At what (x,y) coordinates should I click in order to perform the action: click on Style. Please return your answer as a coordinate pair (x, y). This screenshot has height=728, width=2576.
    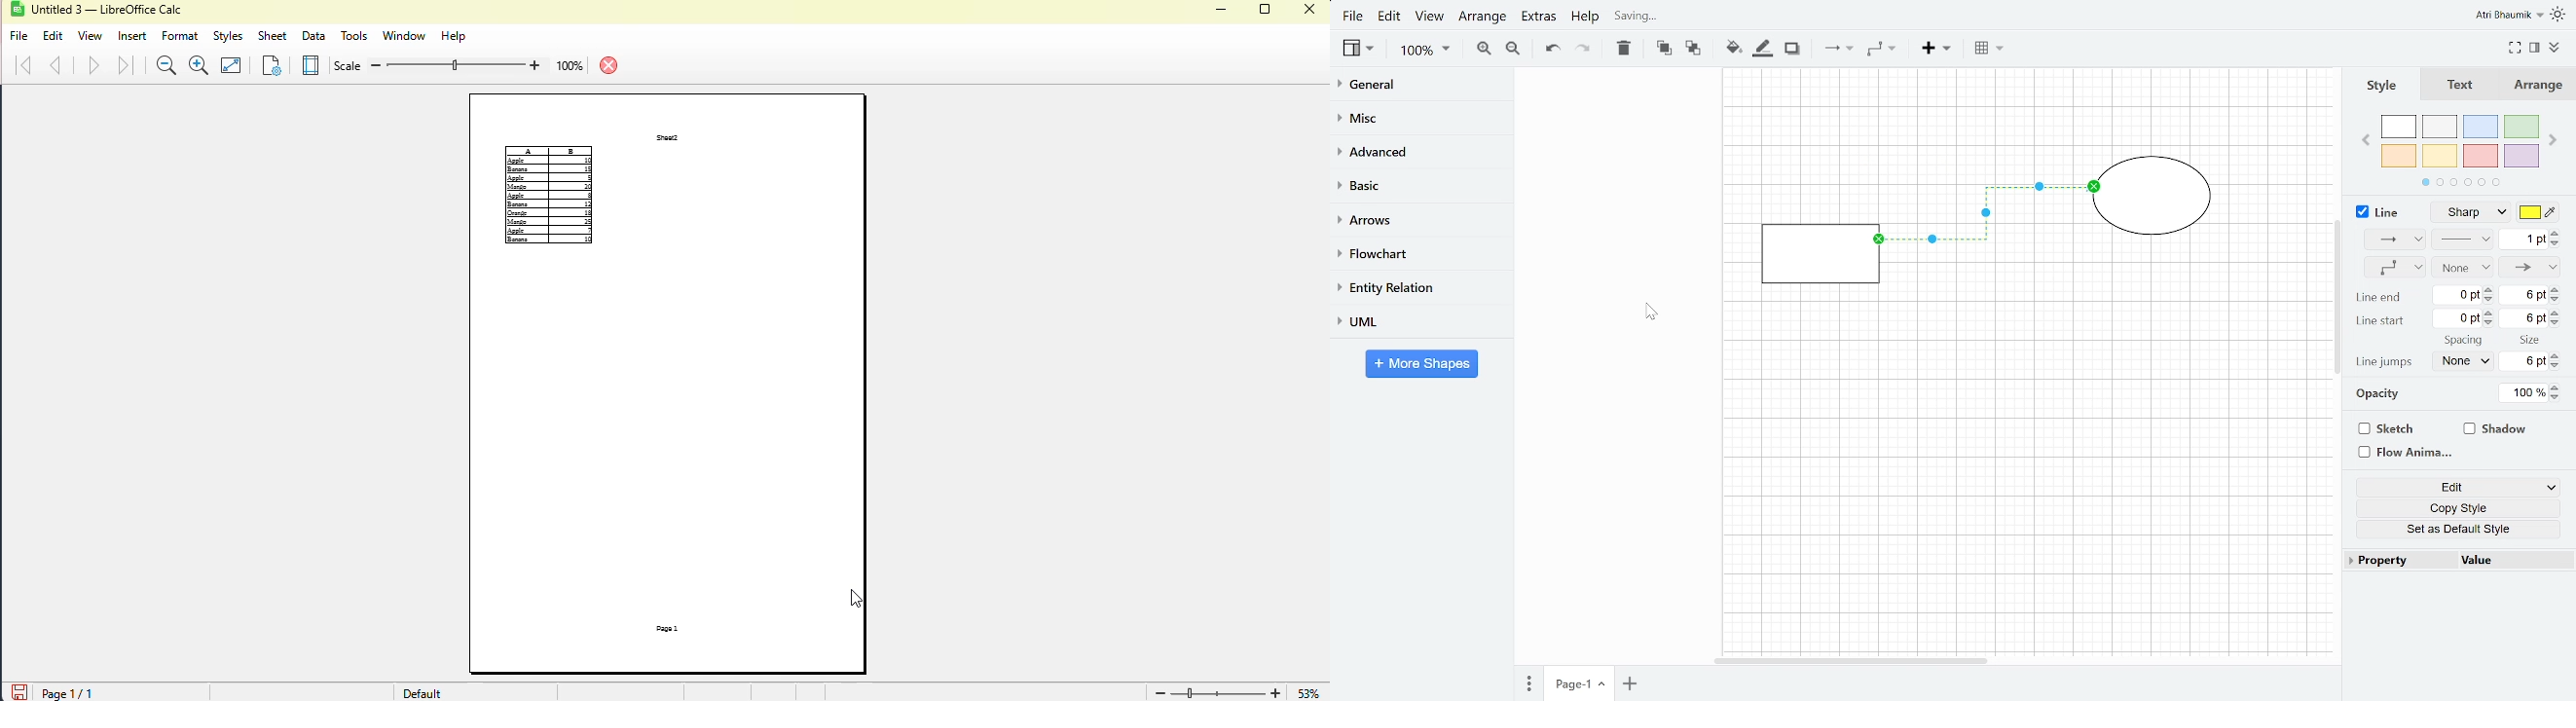
    Looking at the image, I should click on (2387, 85).